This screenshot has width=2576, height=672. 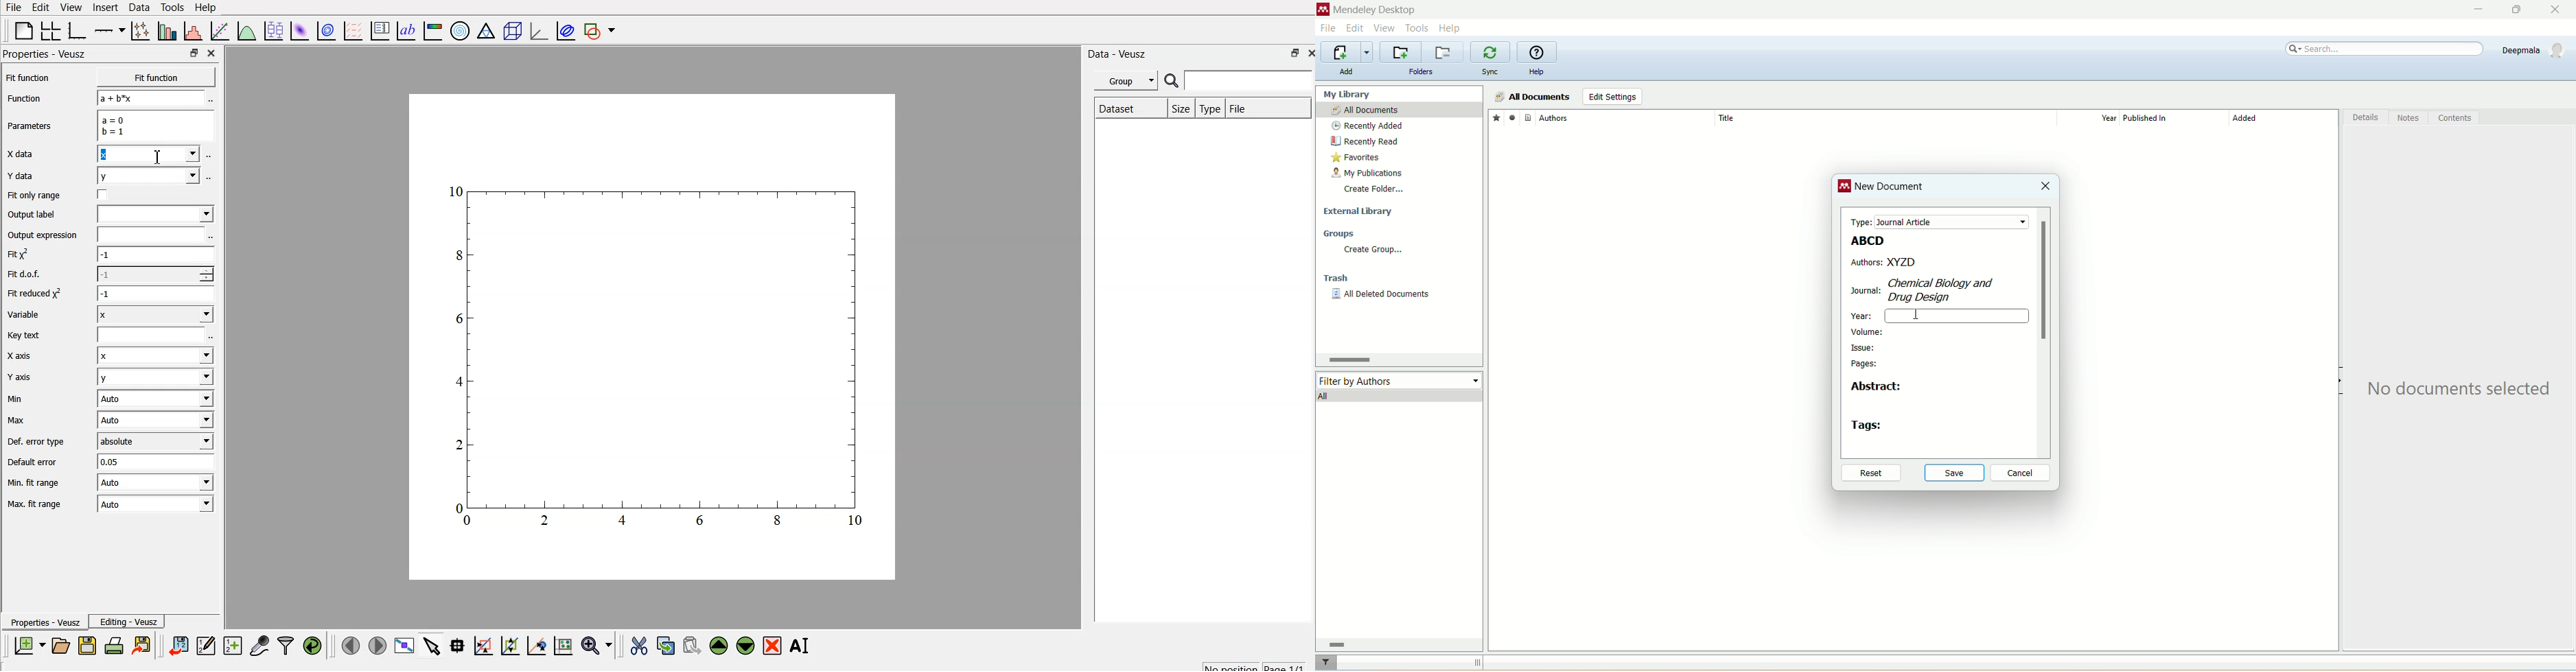 I want to click on | Min. fit range, so click(x=34, y=482).